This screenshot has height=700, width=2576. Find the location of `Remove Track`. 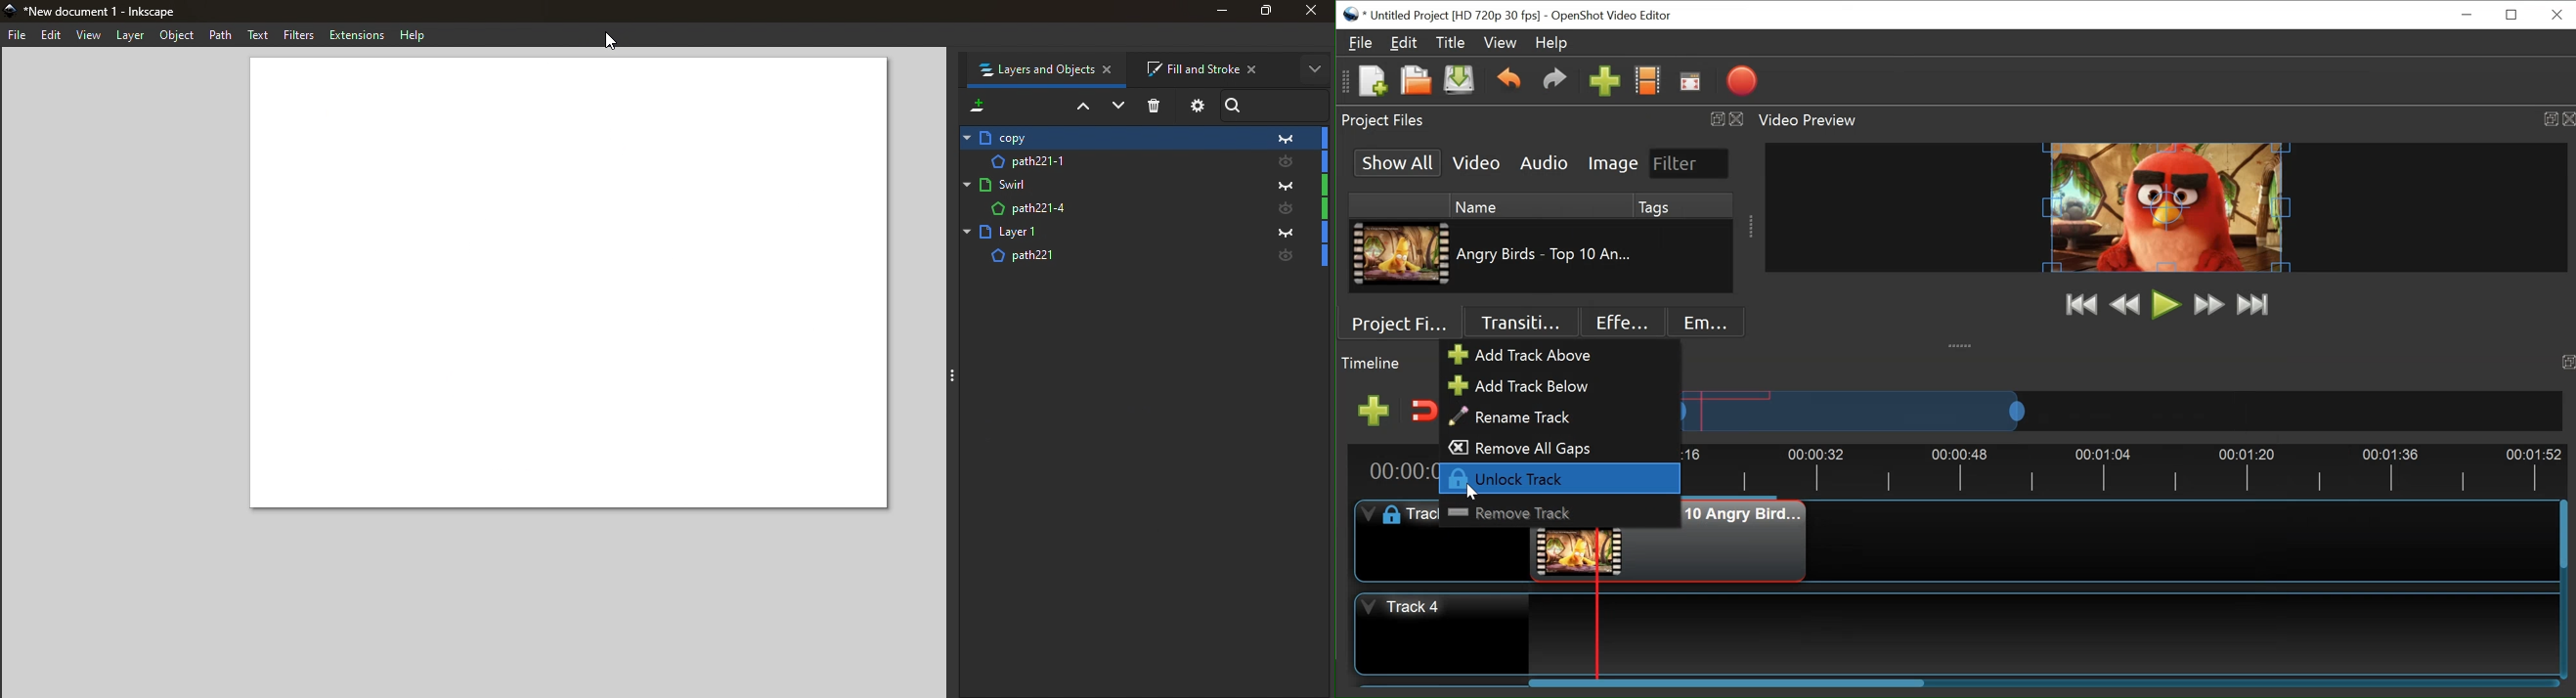

Remove Track is located at coordinates (1520, 513).